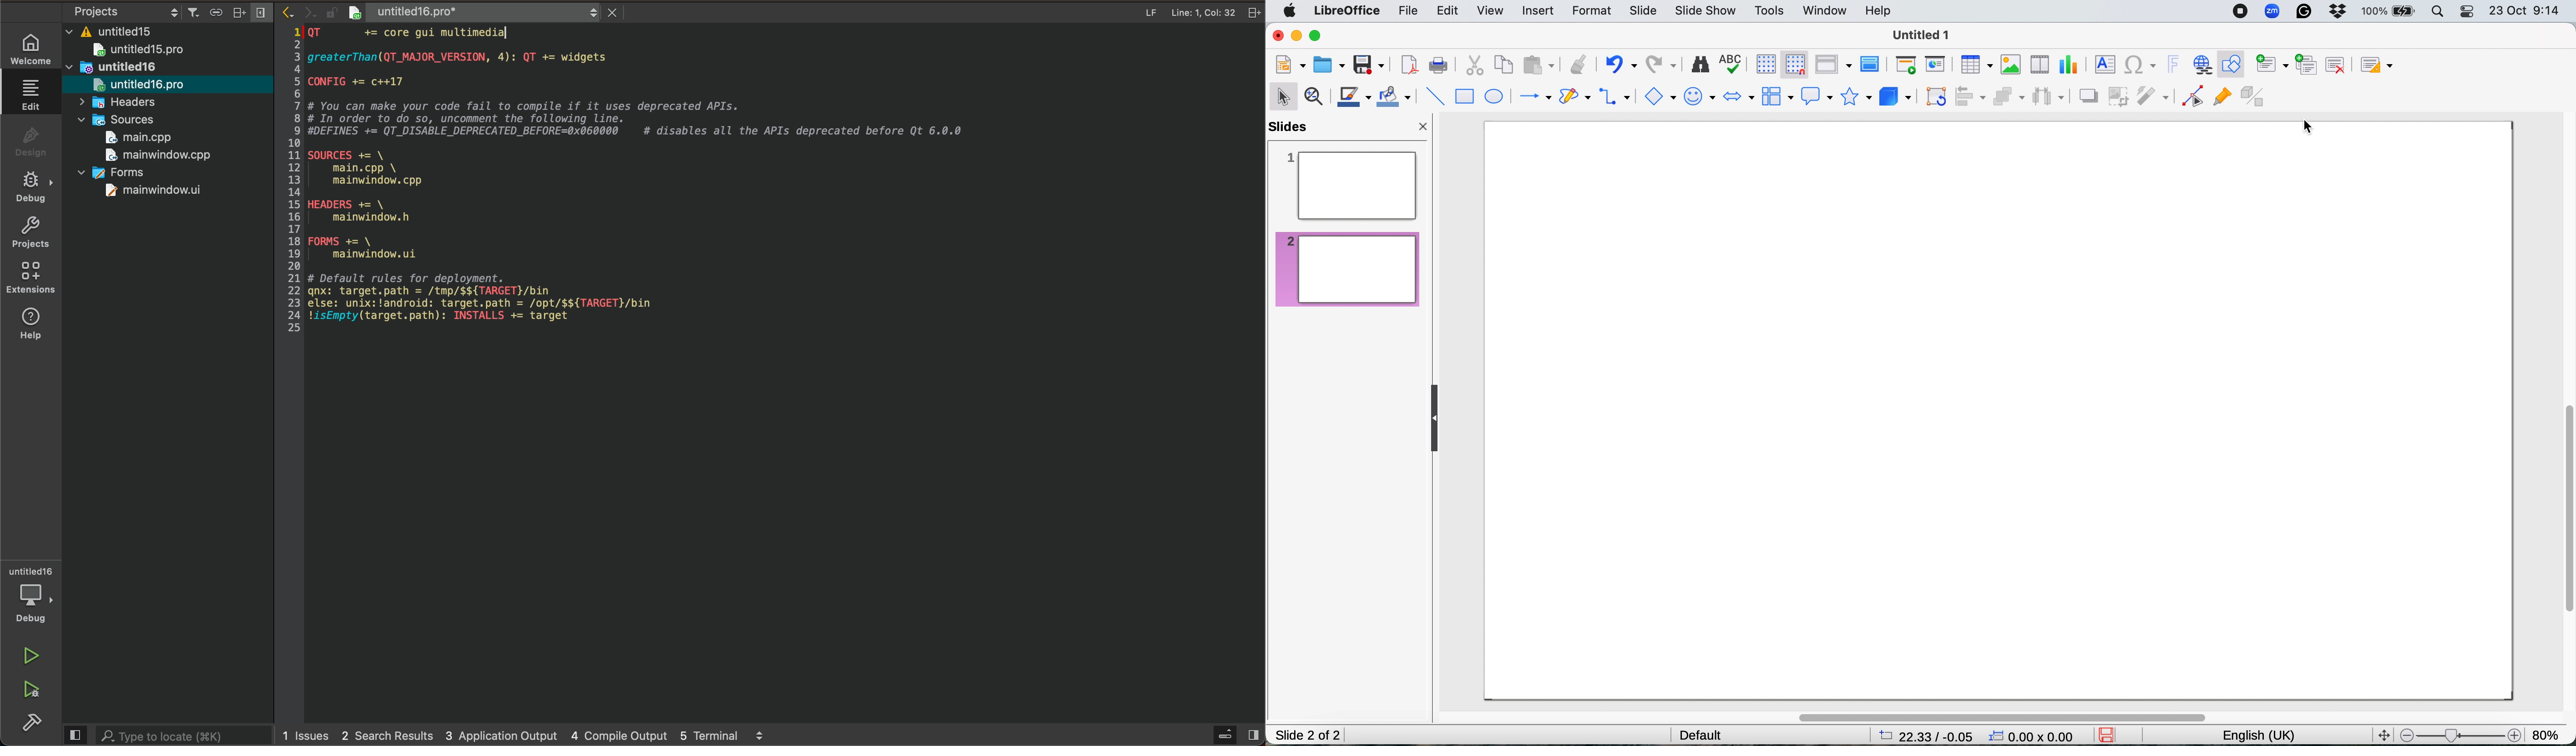  Describe the element at coordinates (1574, 97) in the screenshot. I see `curves and polygons` at that location.